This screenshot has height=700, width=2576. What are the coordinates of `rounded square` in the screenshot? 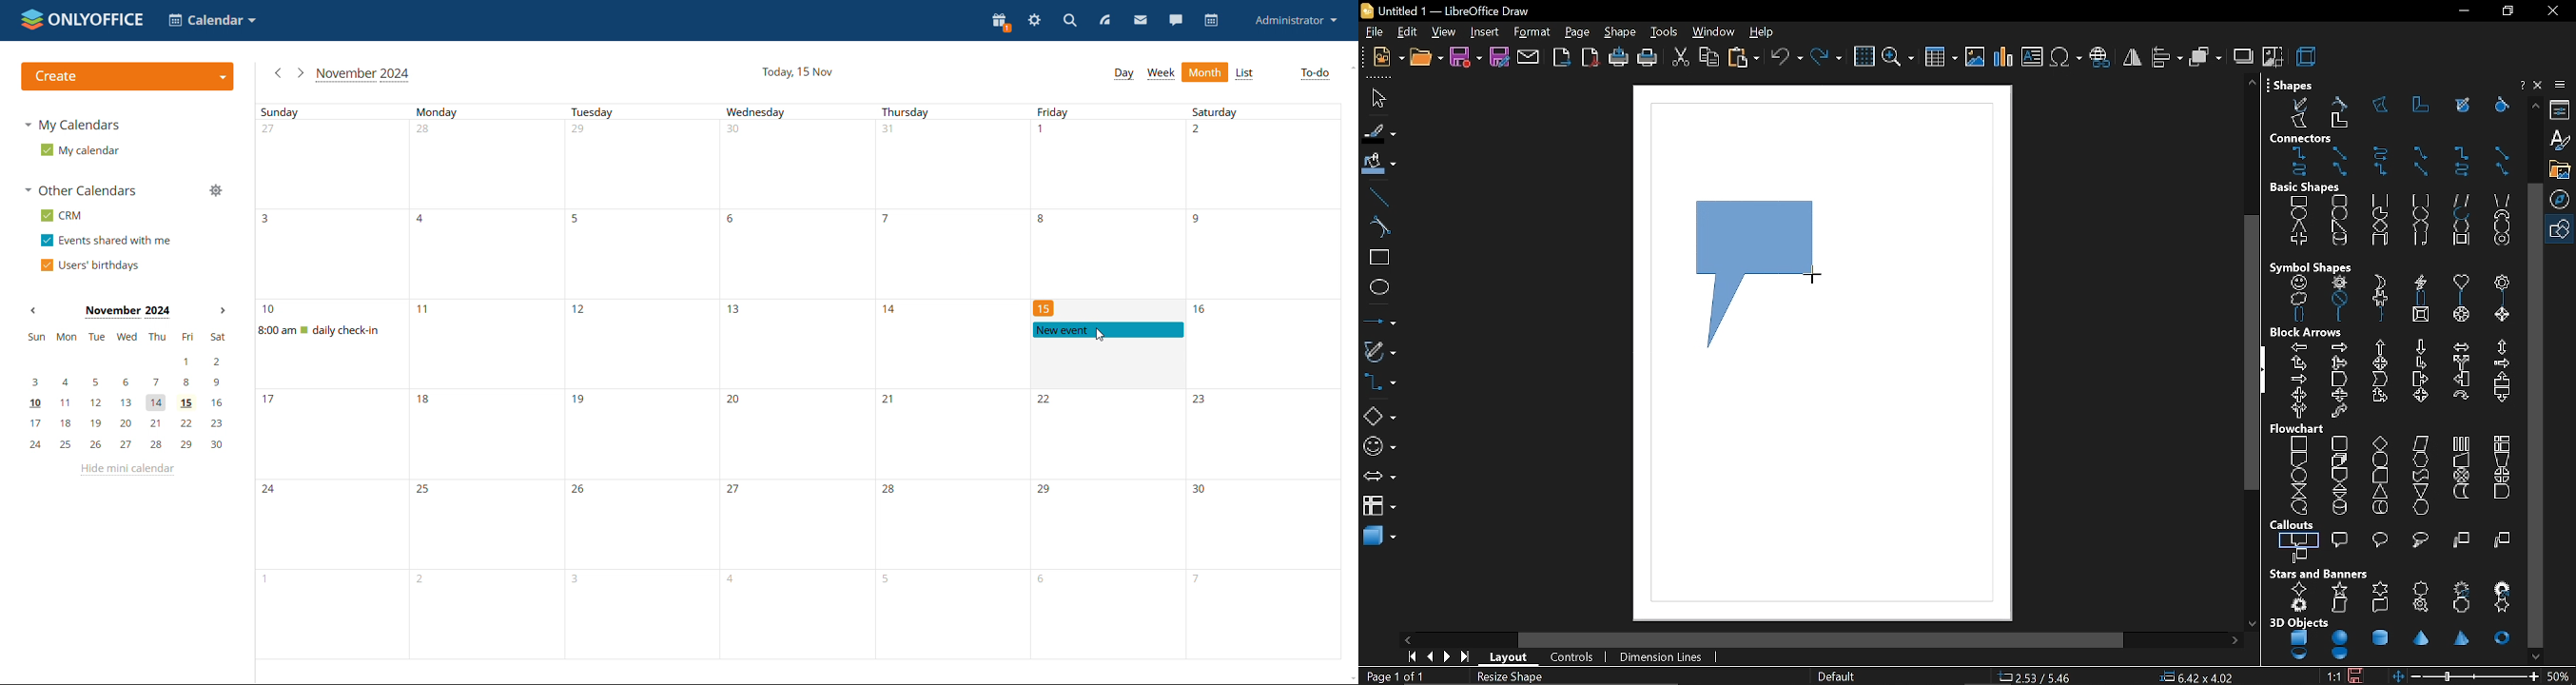 It's located at (2419, 200).